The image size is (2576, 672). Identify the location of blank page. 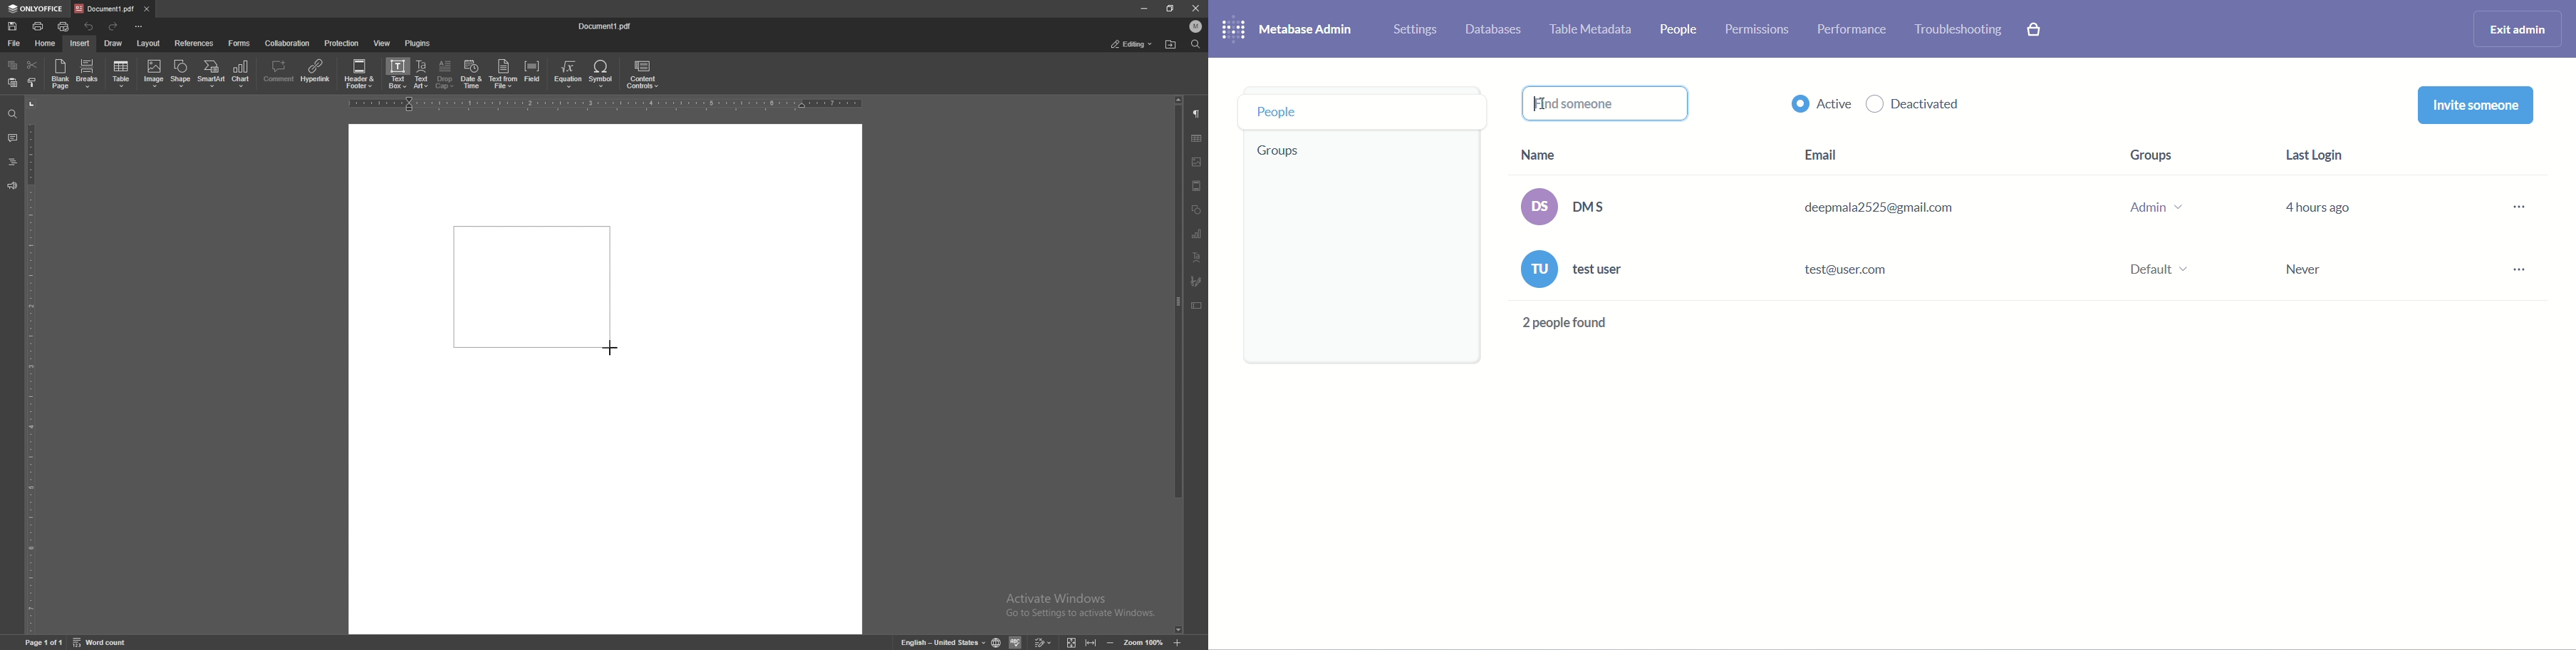
(60, 74).